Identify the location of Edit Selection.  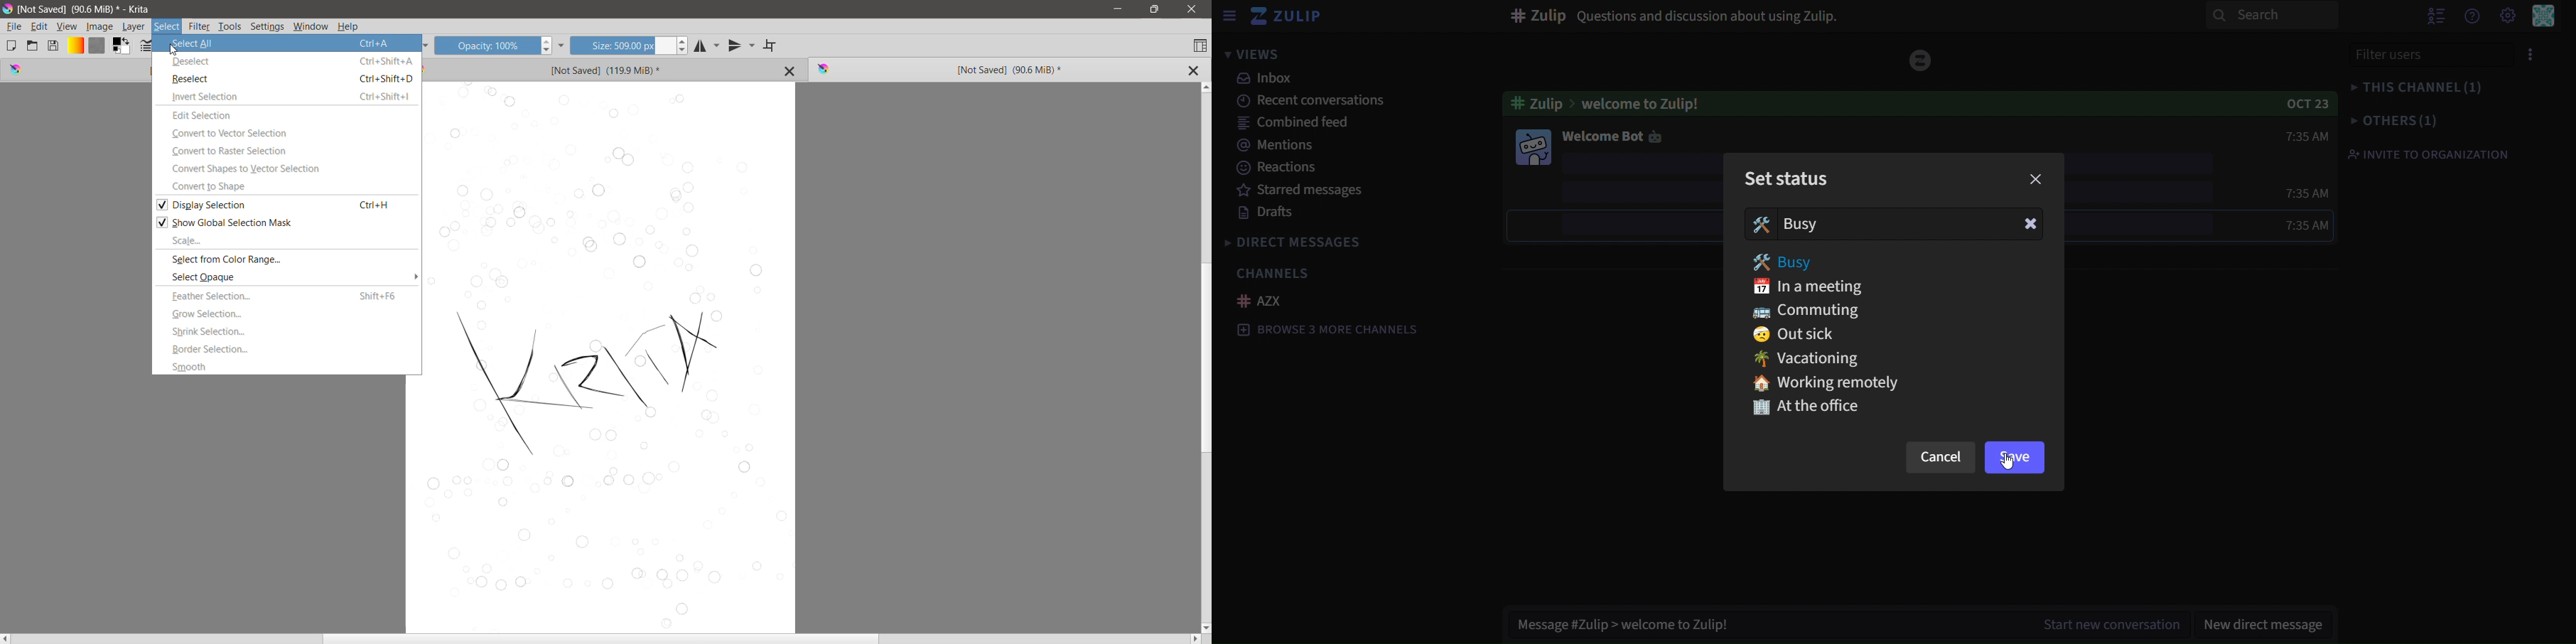
(287, 115).